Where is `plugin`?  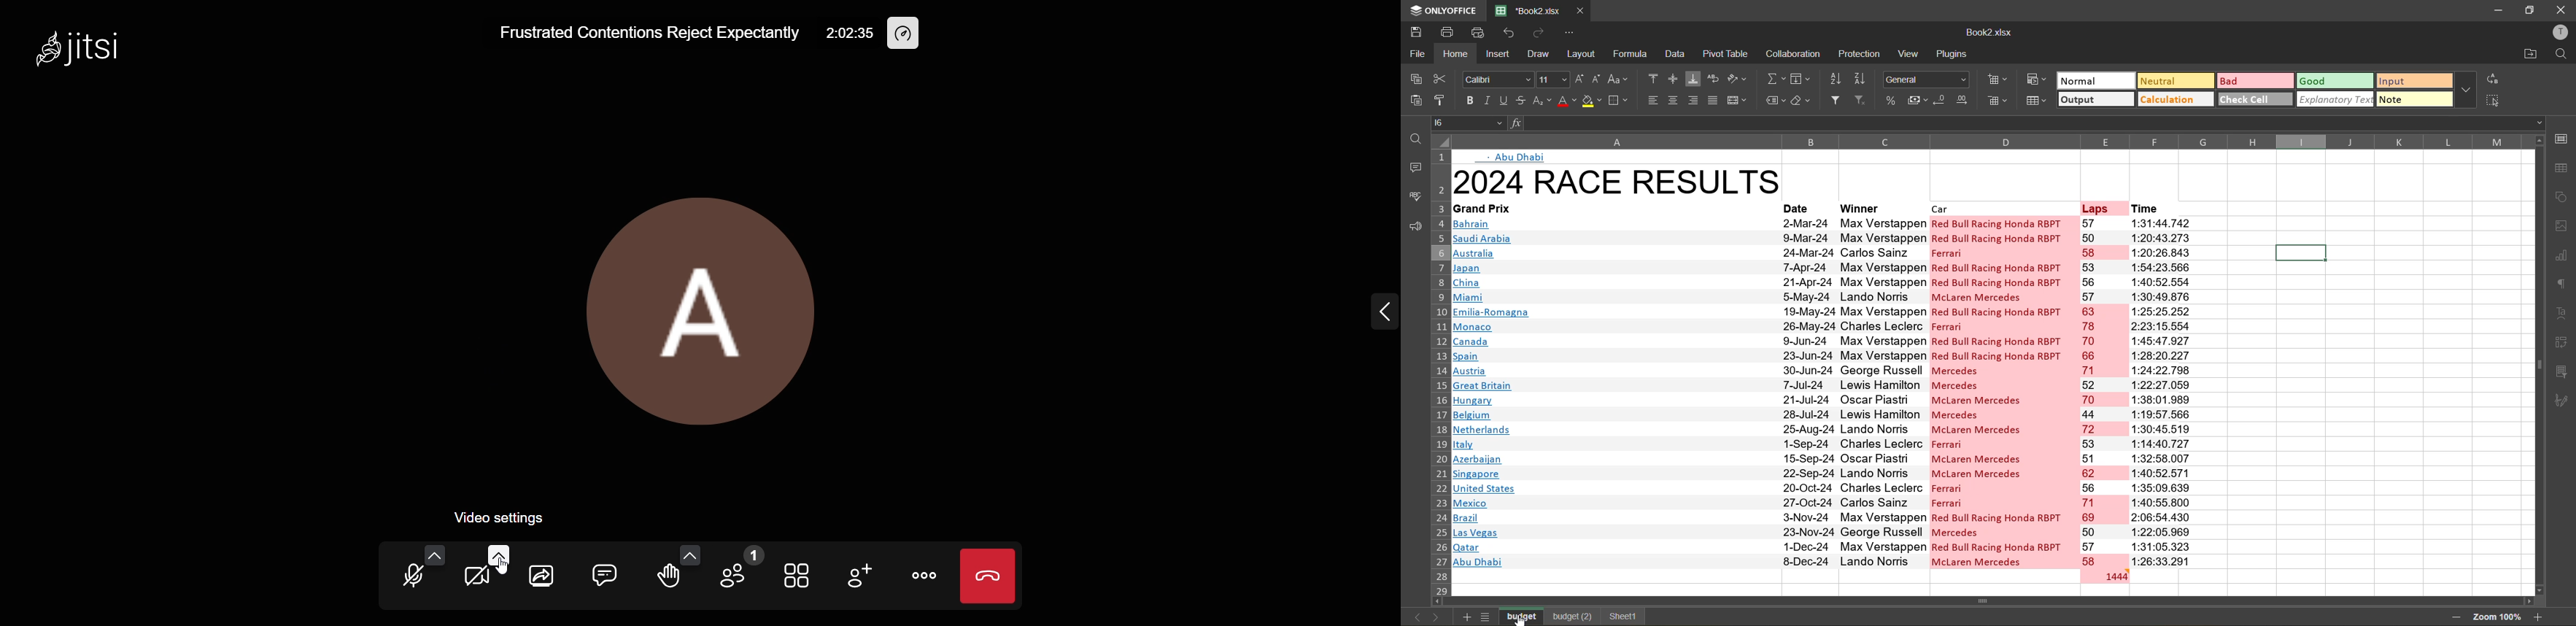 plugin is located at coordinates (1956, 56).